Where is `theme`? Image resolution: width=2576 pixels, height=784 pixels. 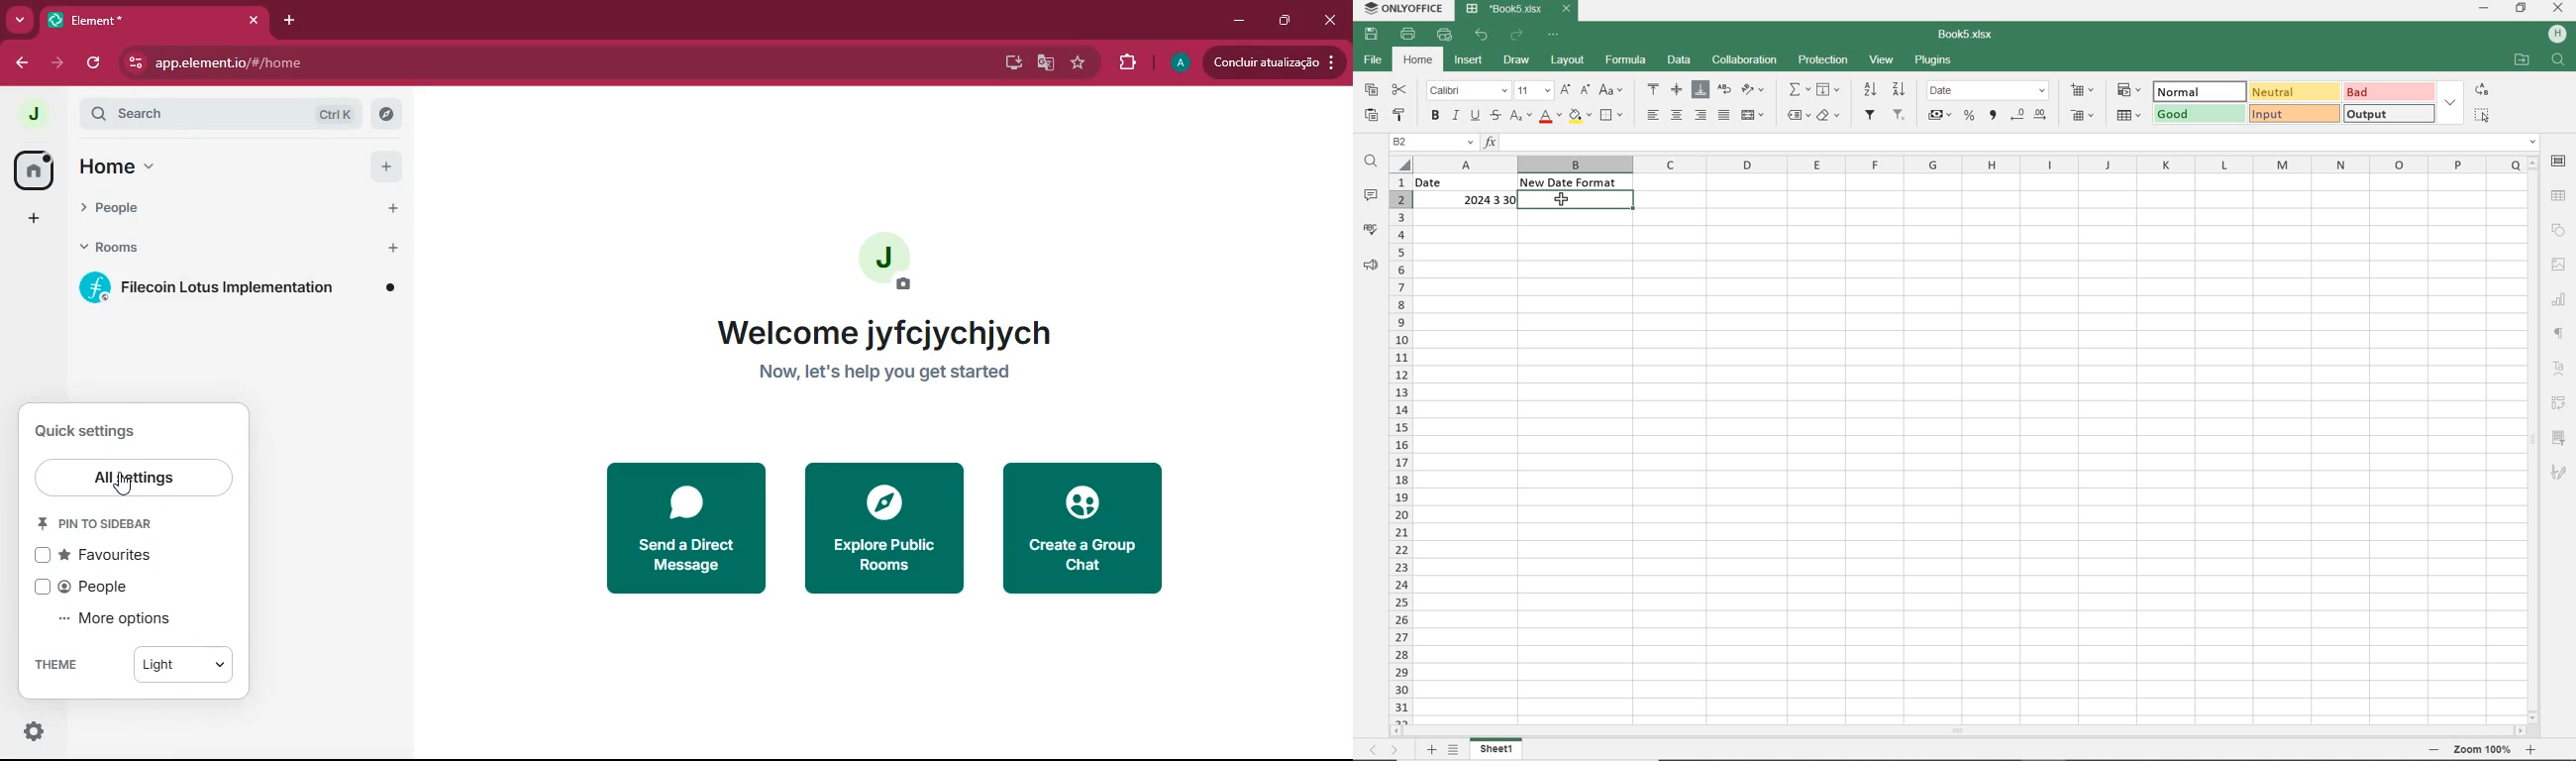 theme is located at coordinates (61, 669).